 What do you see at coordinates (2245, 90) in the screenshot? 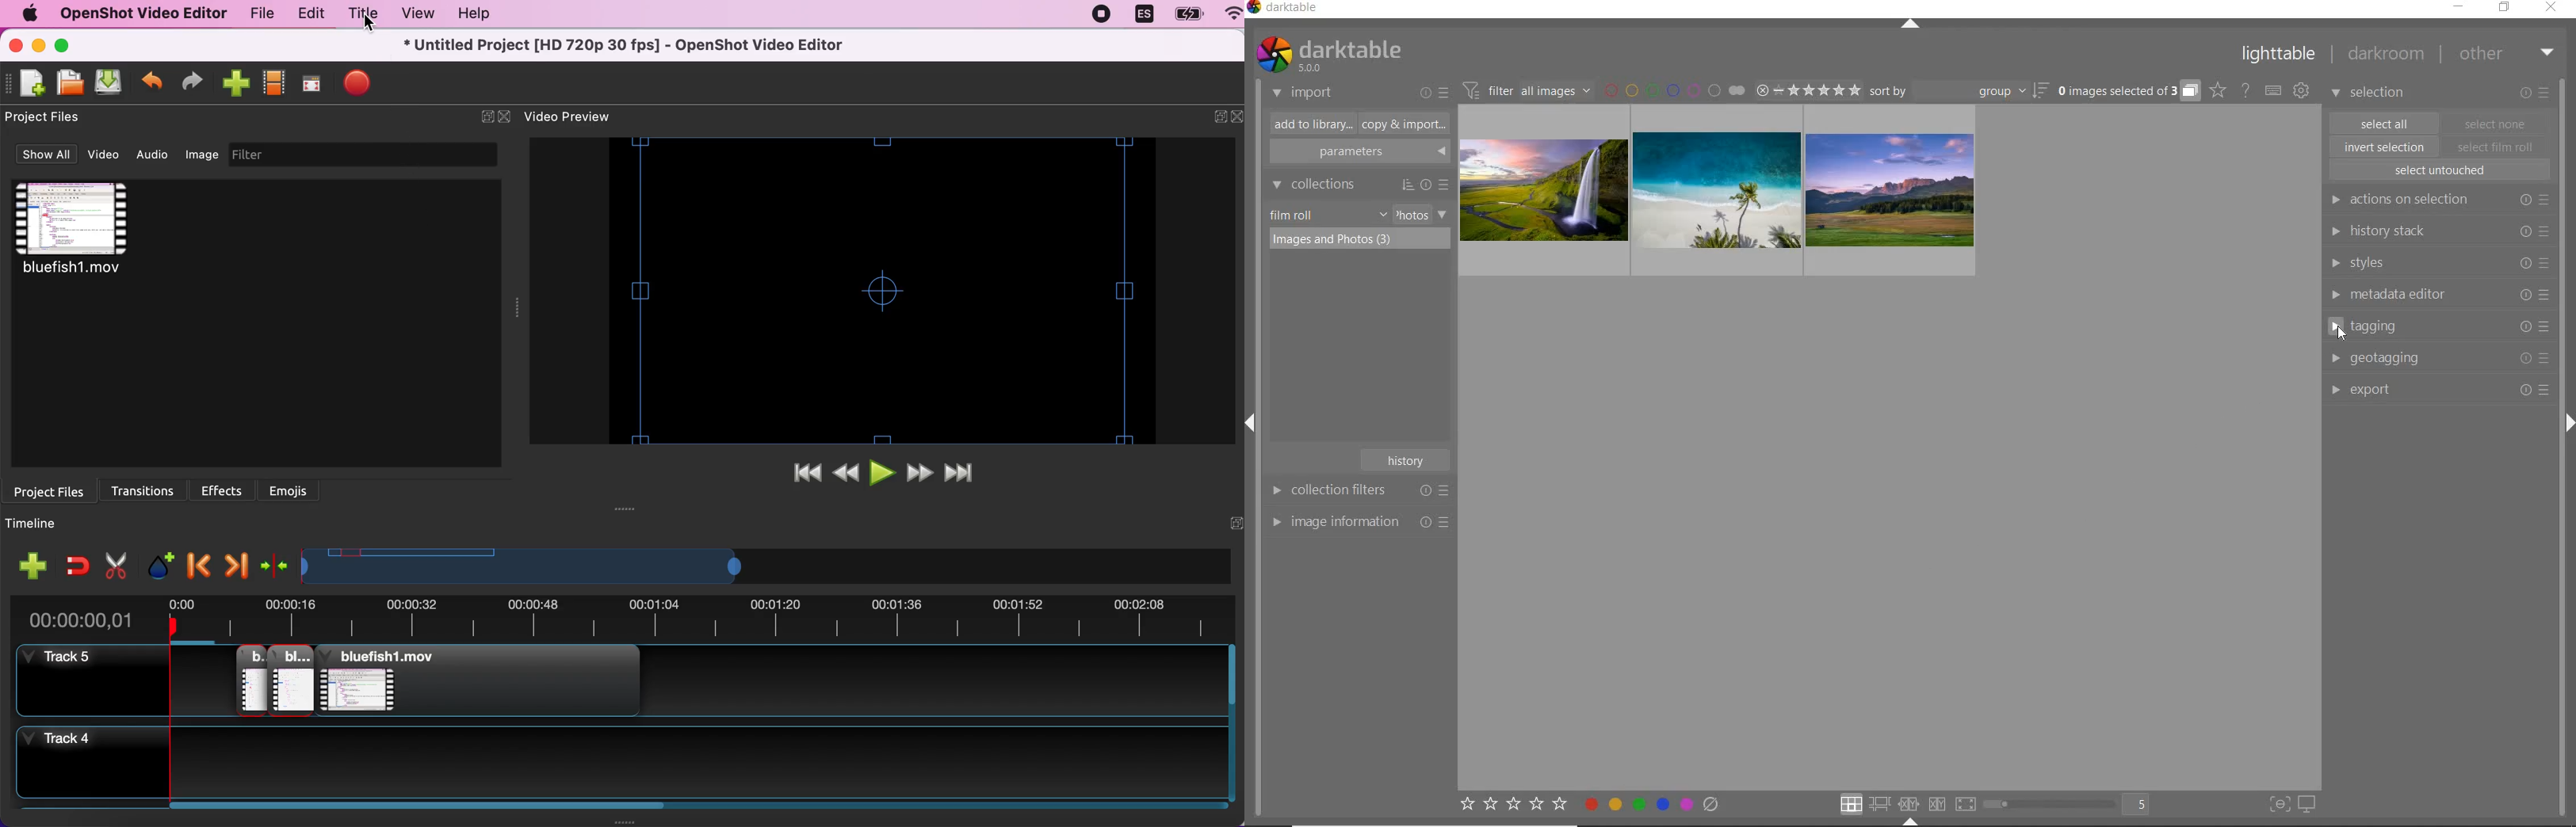
I see `help online` at bounding box center [2245, 90].